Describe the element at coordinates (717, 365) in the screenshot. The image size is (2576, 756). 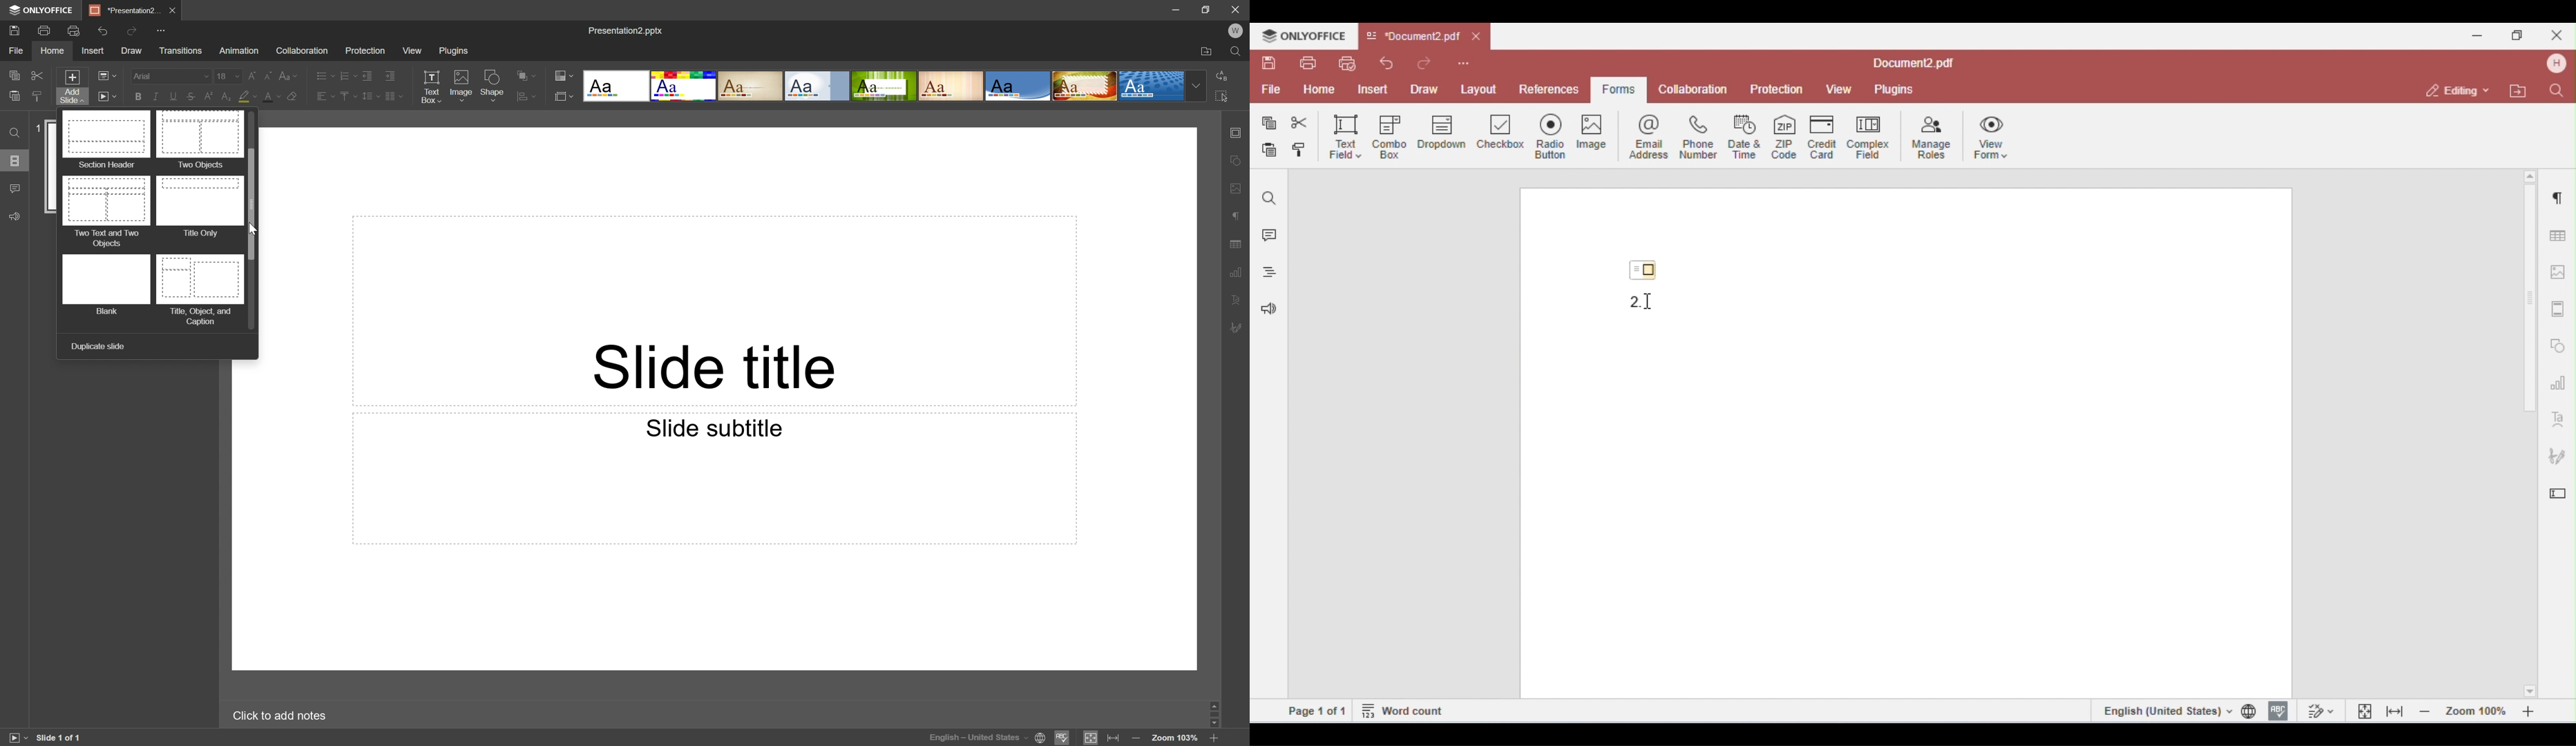
I see `Slide title` at that location.